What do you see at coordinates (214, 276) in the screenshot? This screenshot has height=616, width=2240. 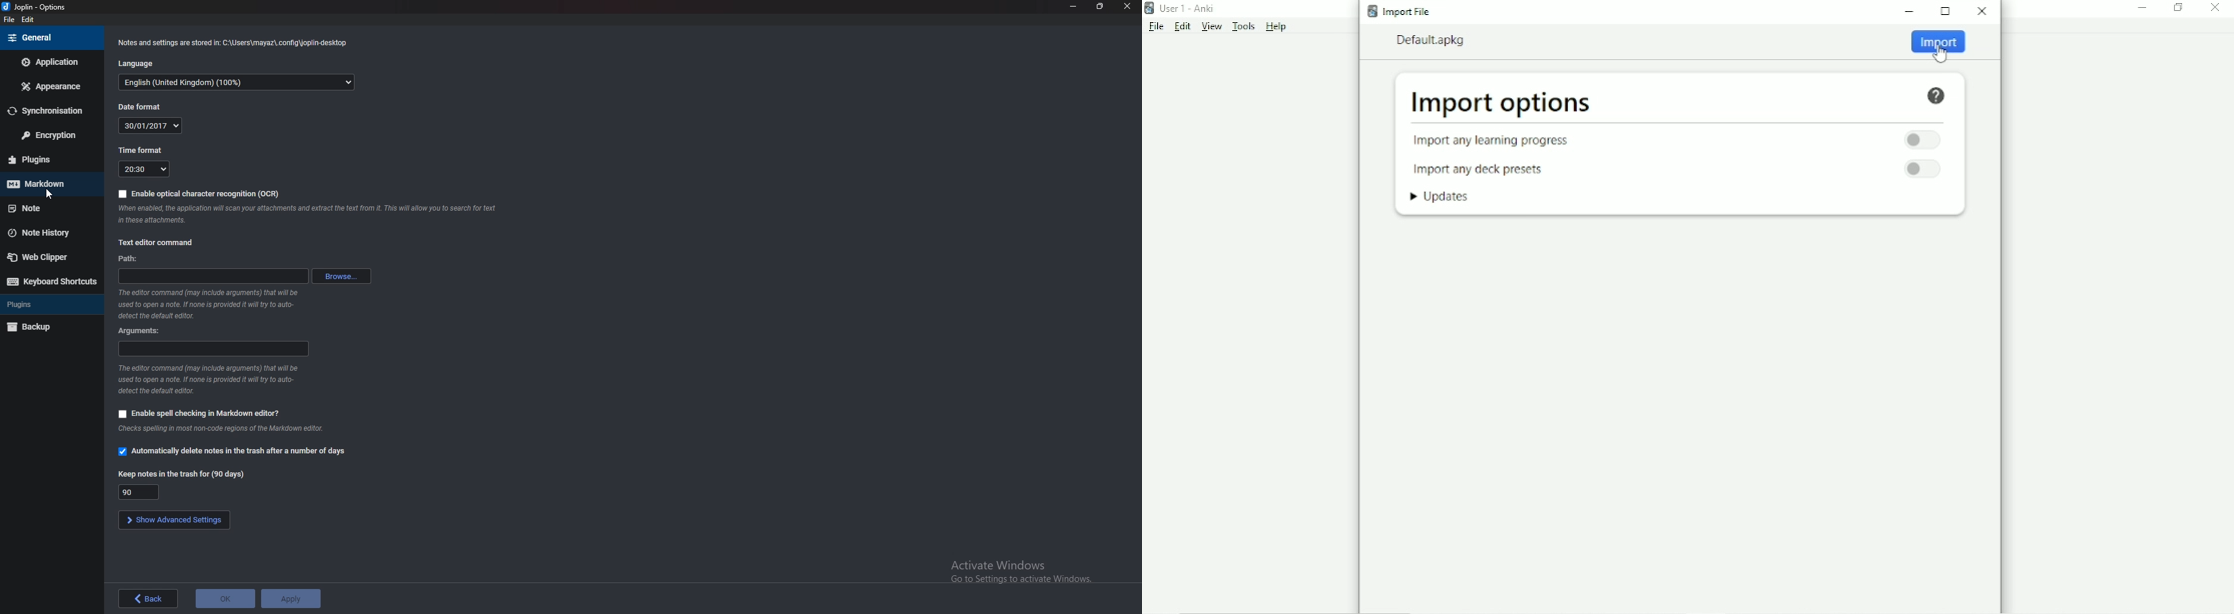 I see `path` at bounding box center [214, 276].